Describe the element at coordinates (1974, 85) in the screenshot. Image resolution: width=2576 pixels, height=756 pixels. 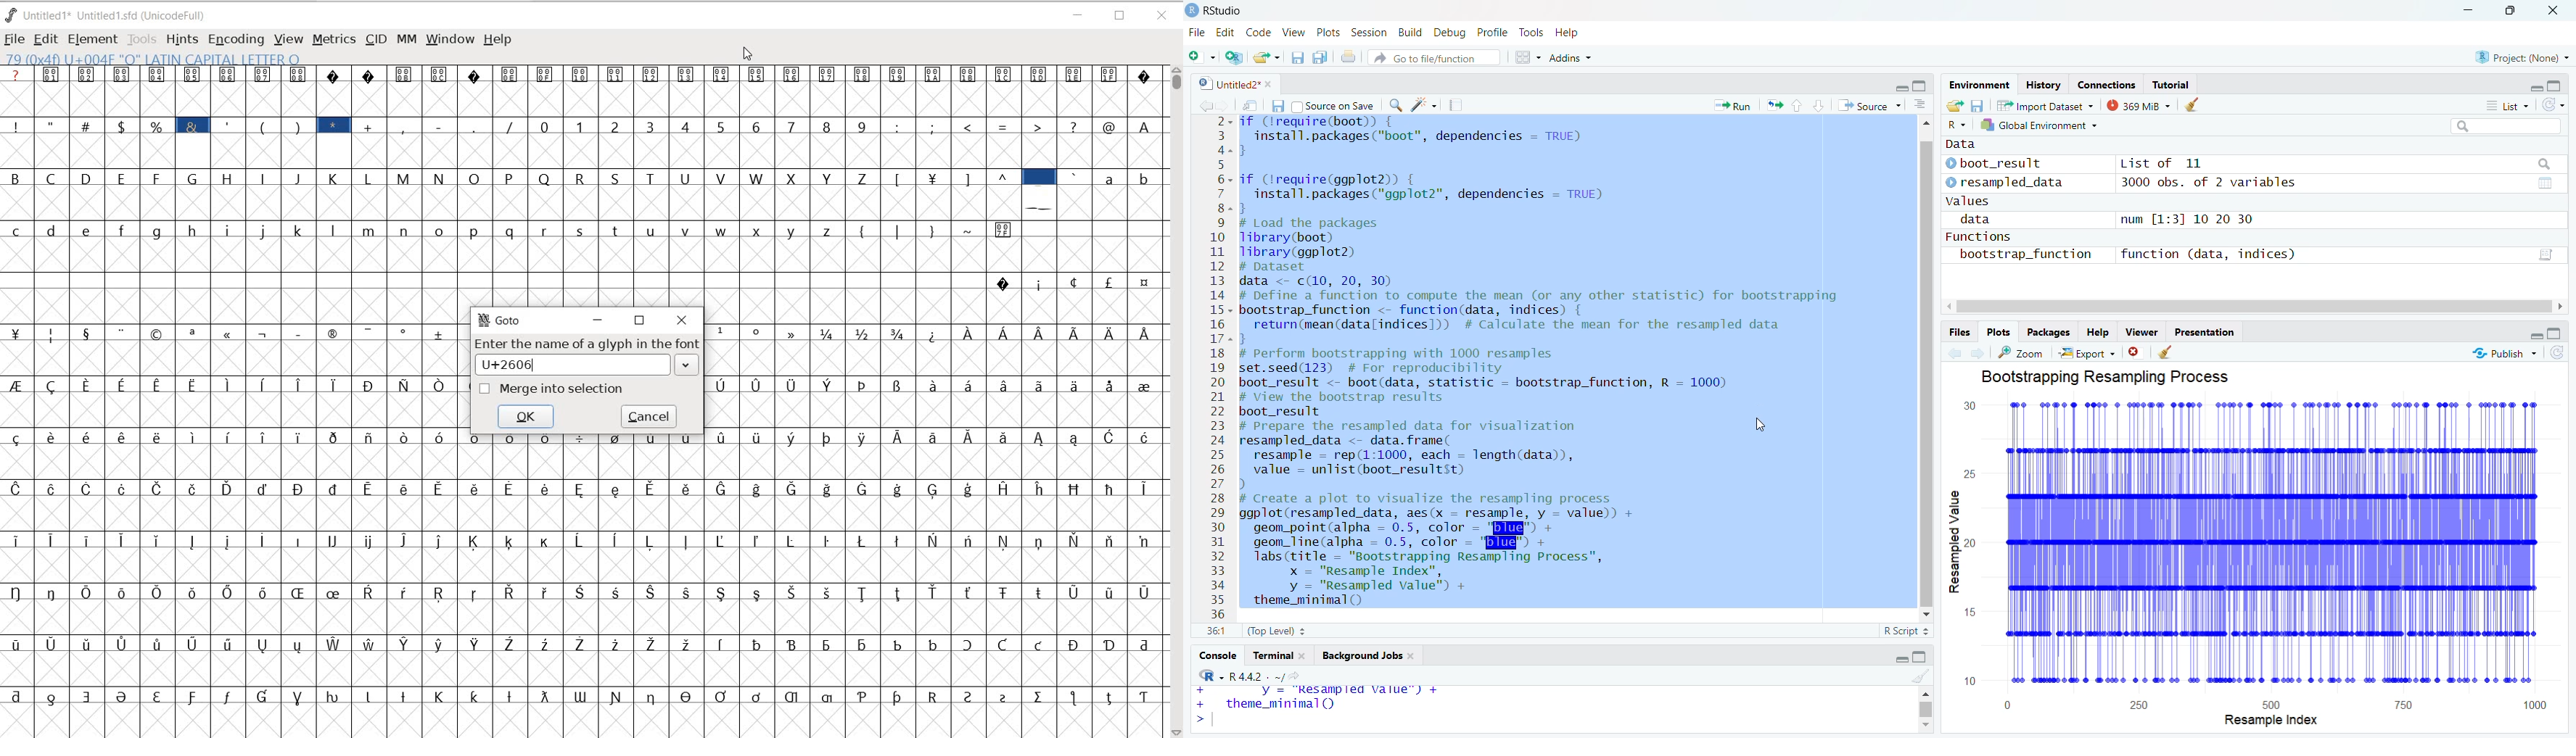
I see `Environment` at that location.